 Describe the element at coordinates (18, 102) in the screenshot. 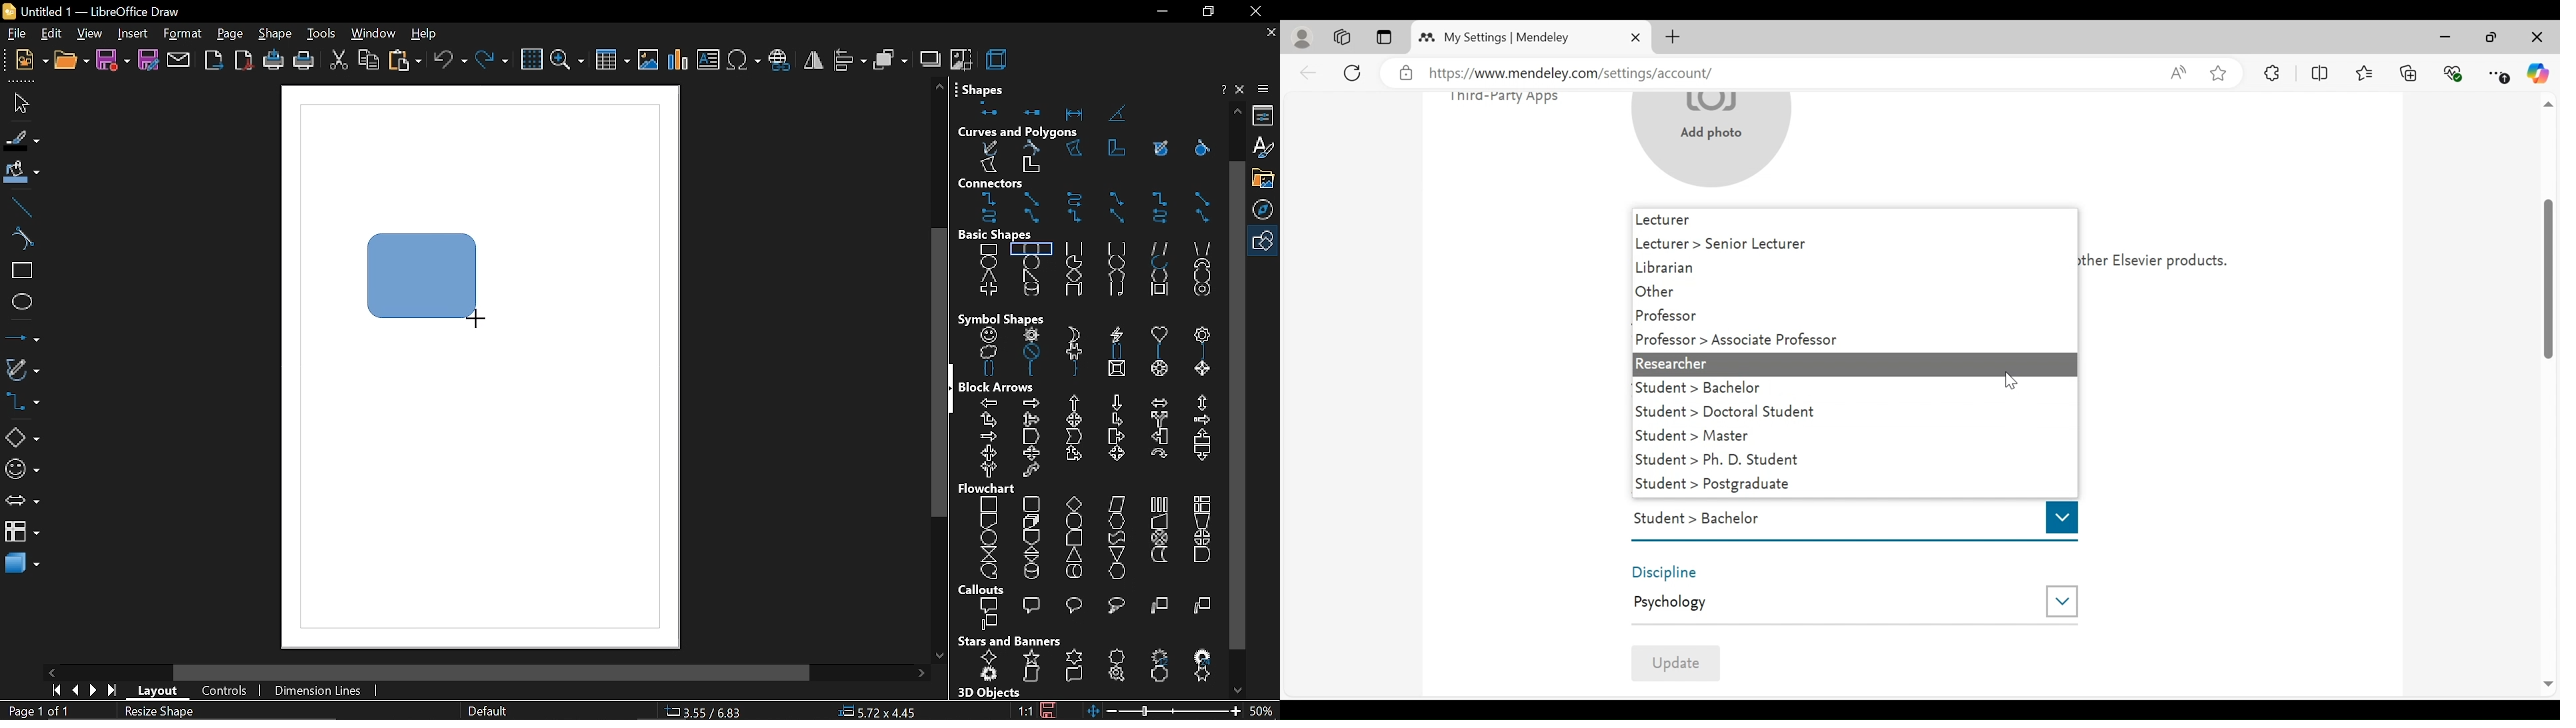

I see `select` at that location.